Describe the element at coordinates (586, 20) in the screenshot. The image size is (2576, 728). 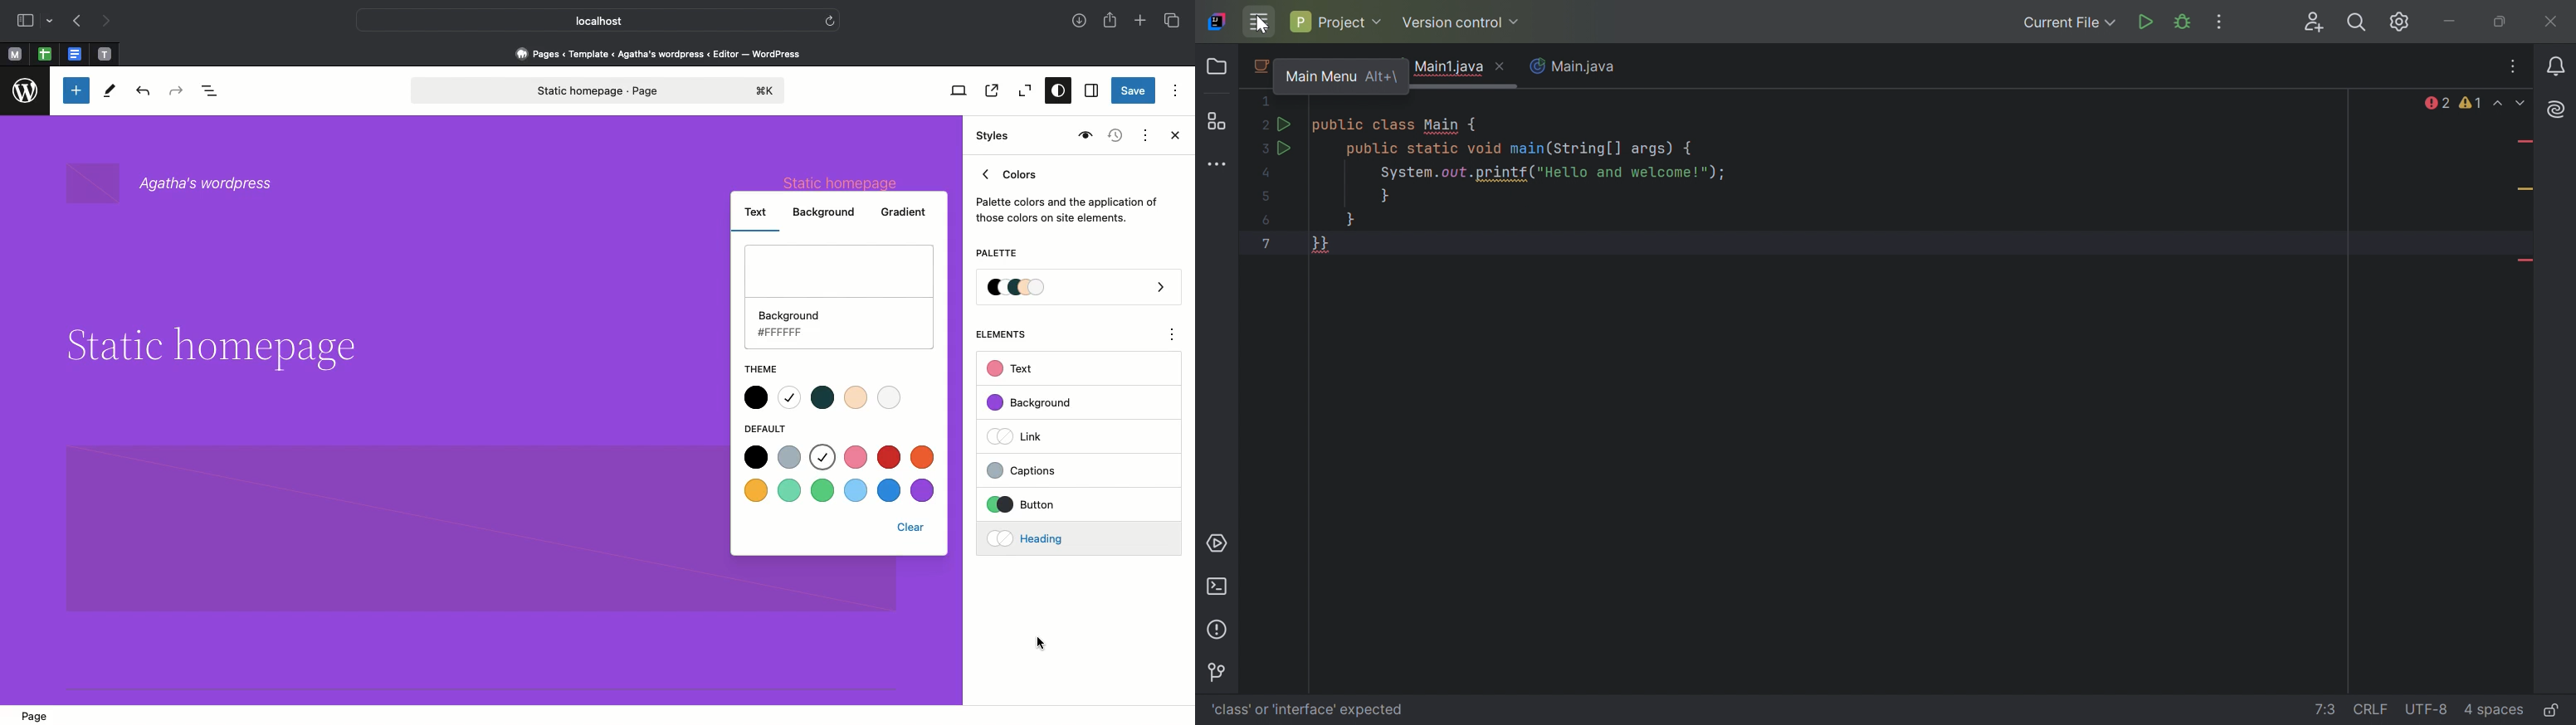
I see `Local host` at that location.